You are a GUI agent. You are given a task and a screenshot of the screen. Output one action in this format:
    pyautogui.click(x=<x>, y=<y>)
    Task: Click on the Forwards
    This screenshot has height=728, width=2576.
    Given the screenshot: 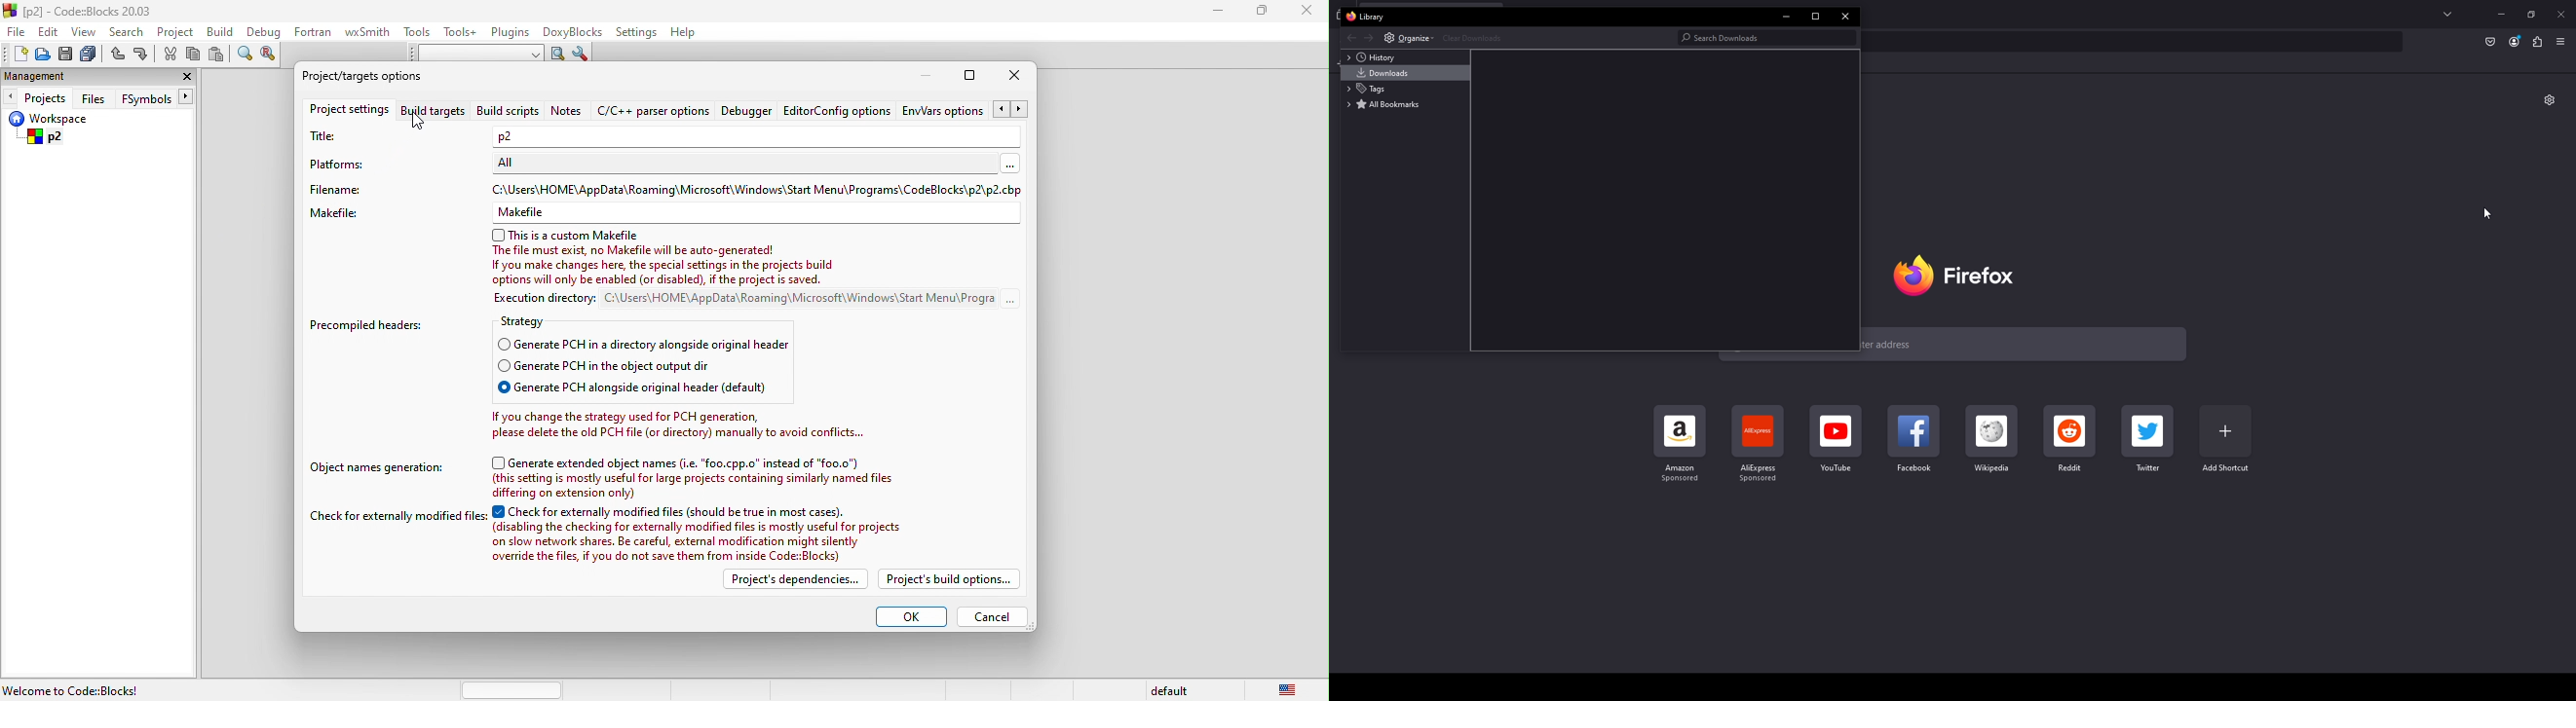 What is the action you would take?
    pyautogui.click(x=1369, y=38)
    